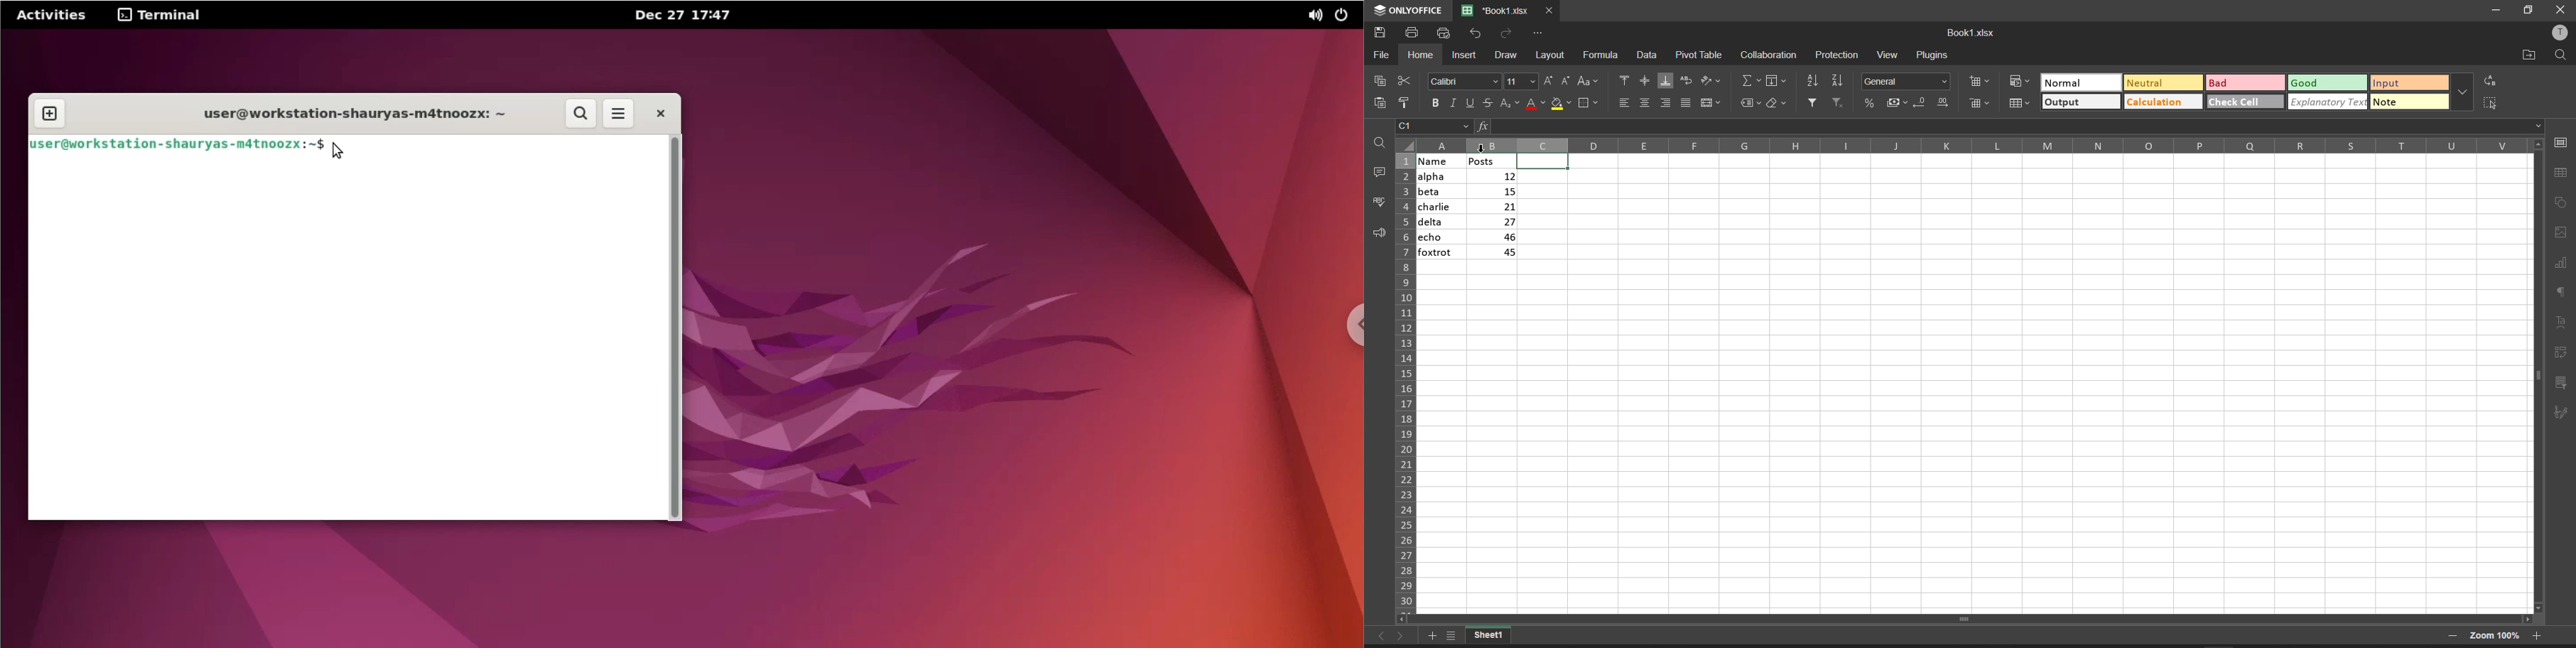 This screenshot has height=672, width=2576. Describe the element at coordinates (621, 114) in the screenshot. I see `more options` at that location.